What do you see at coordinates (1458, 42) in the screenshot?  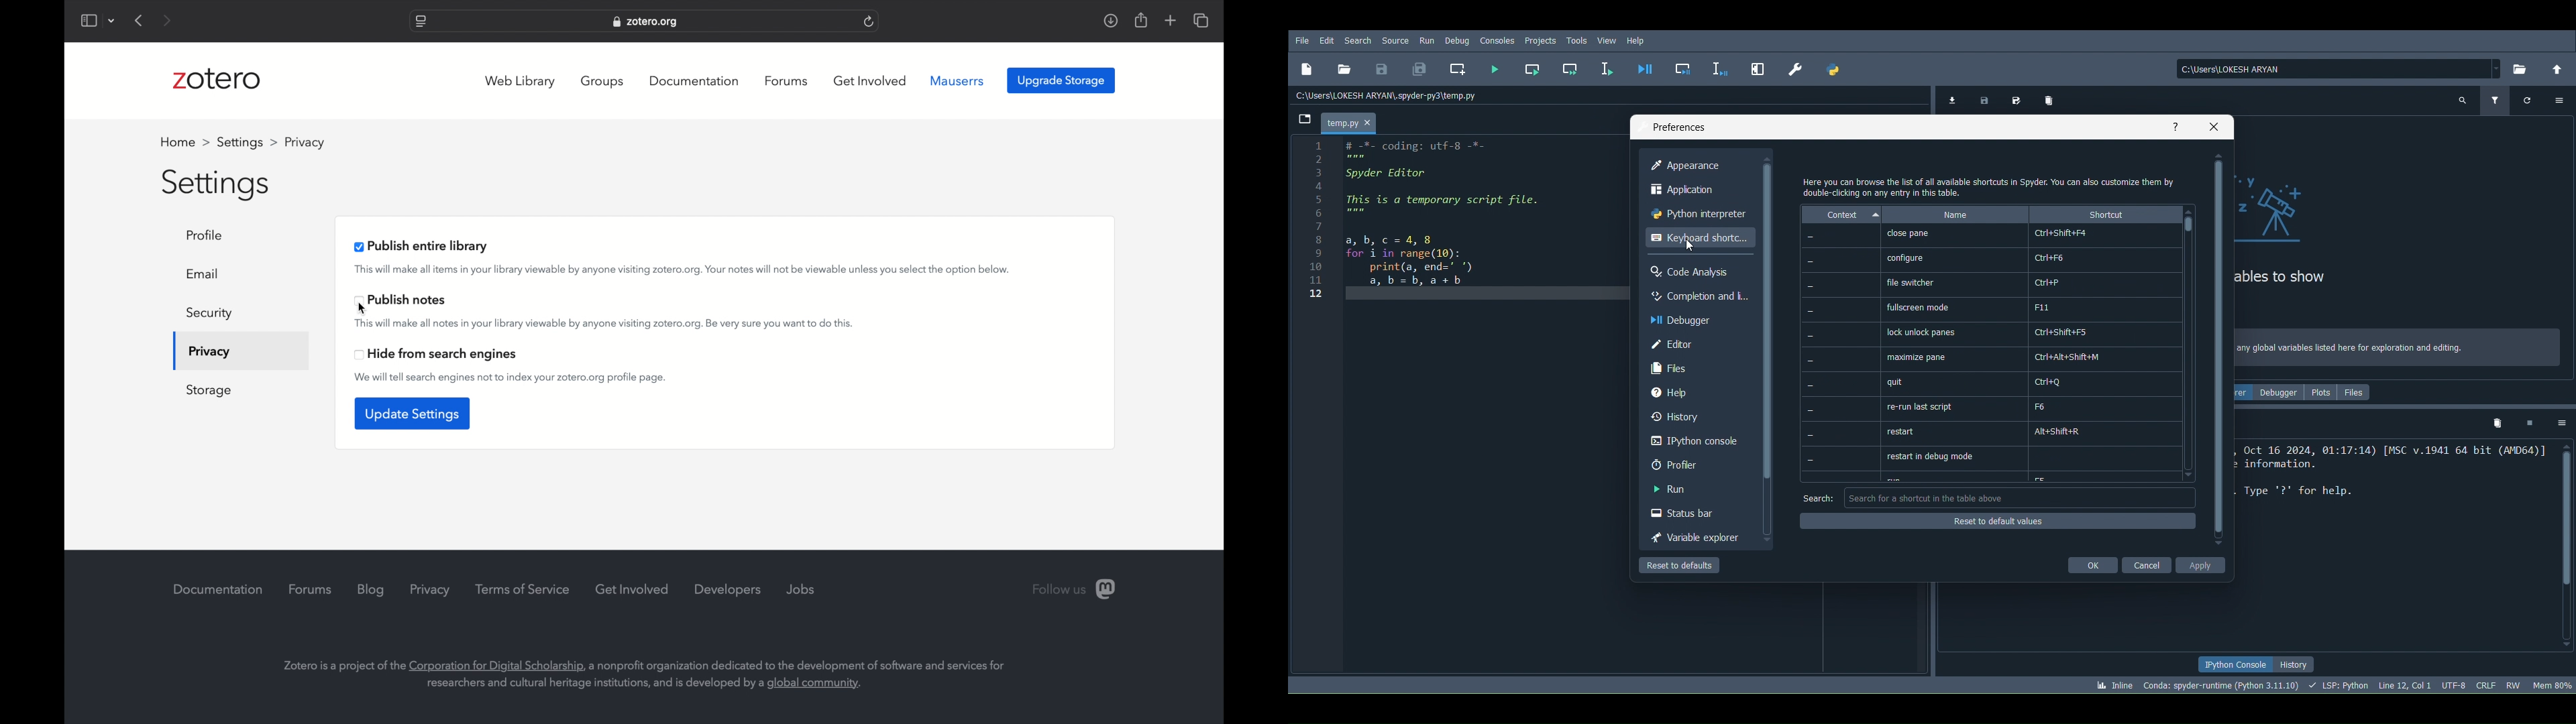 I see `Debug` at bounding box center [1458, 42].